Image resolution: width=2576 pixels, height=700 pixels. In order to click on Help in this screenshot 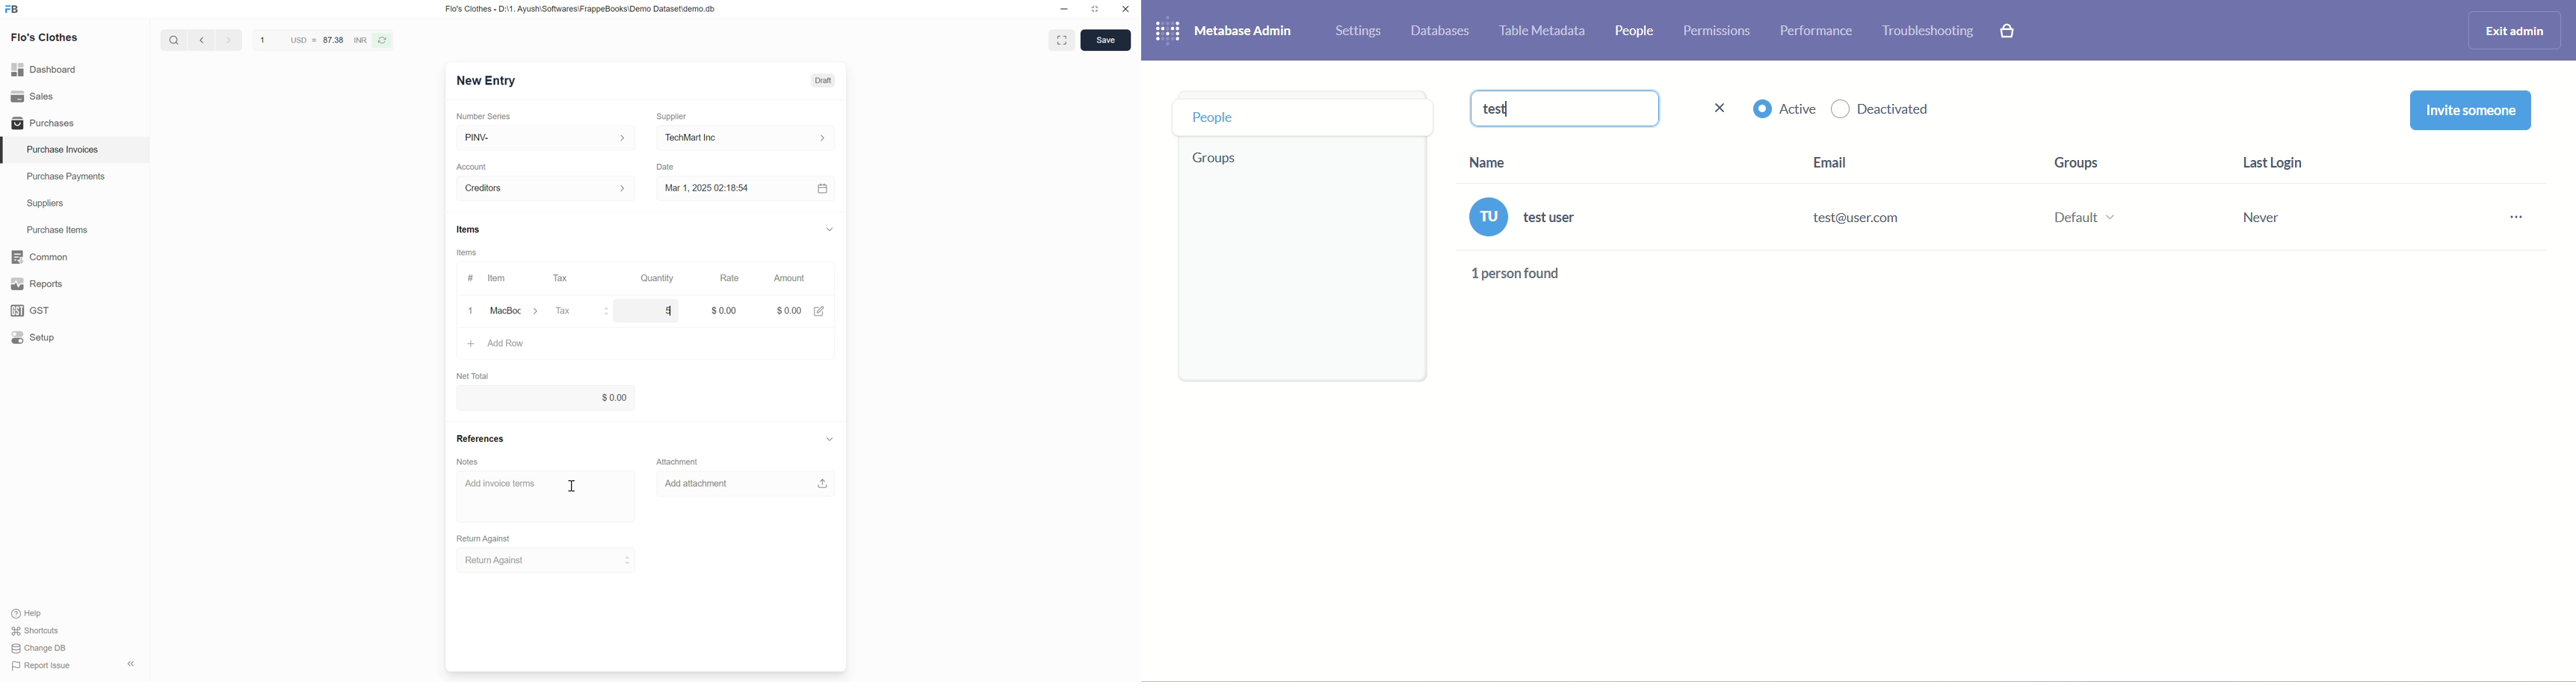, I will do `click(31, 613)`.